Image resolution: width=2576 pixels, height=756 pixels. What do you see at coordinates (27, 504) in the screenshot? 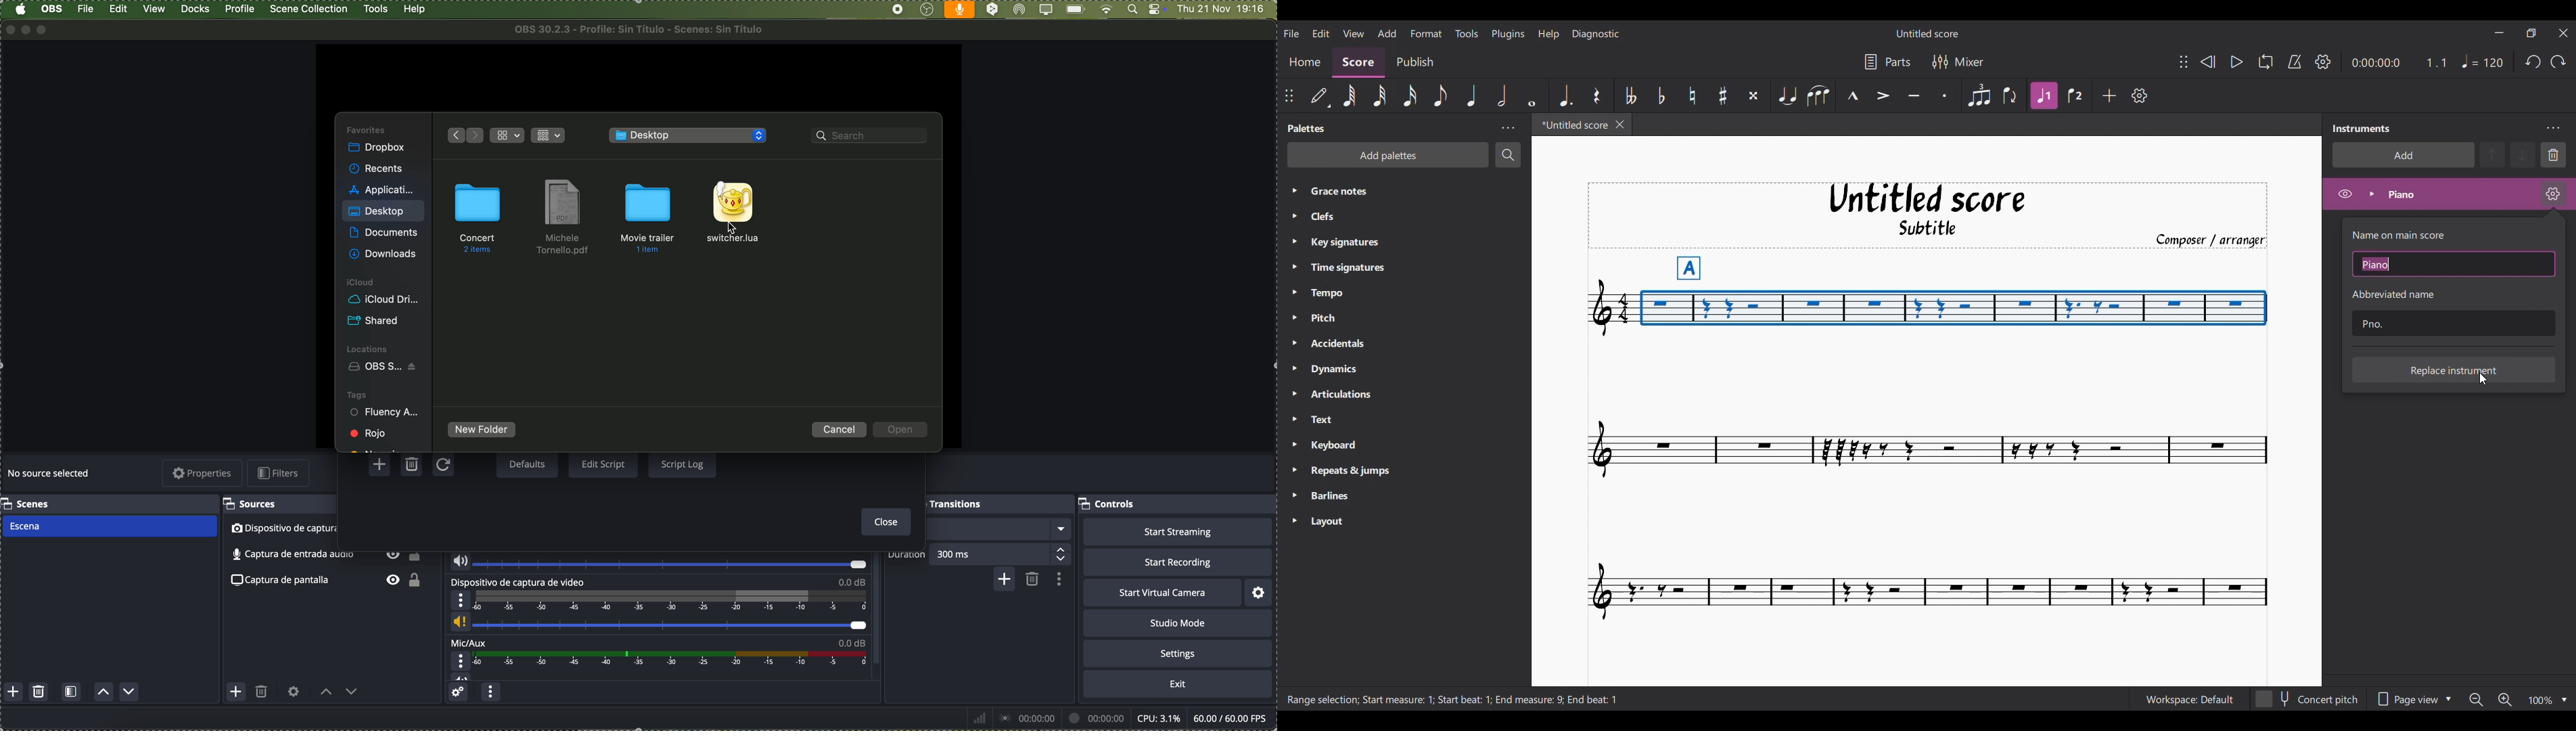
I see `scenes` at bounding box center [27, 504].